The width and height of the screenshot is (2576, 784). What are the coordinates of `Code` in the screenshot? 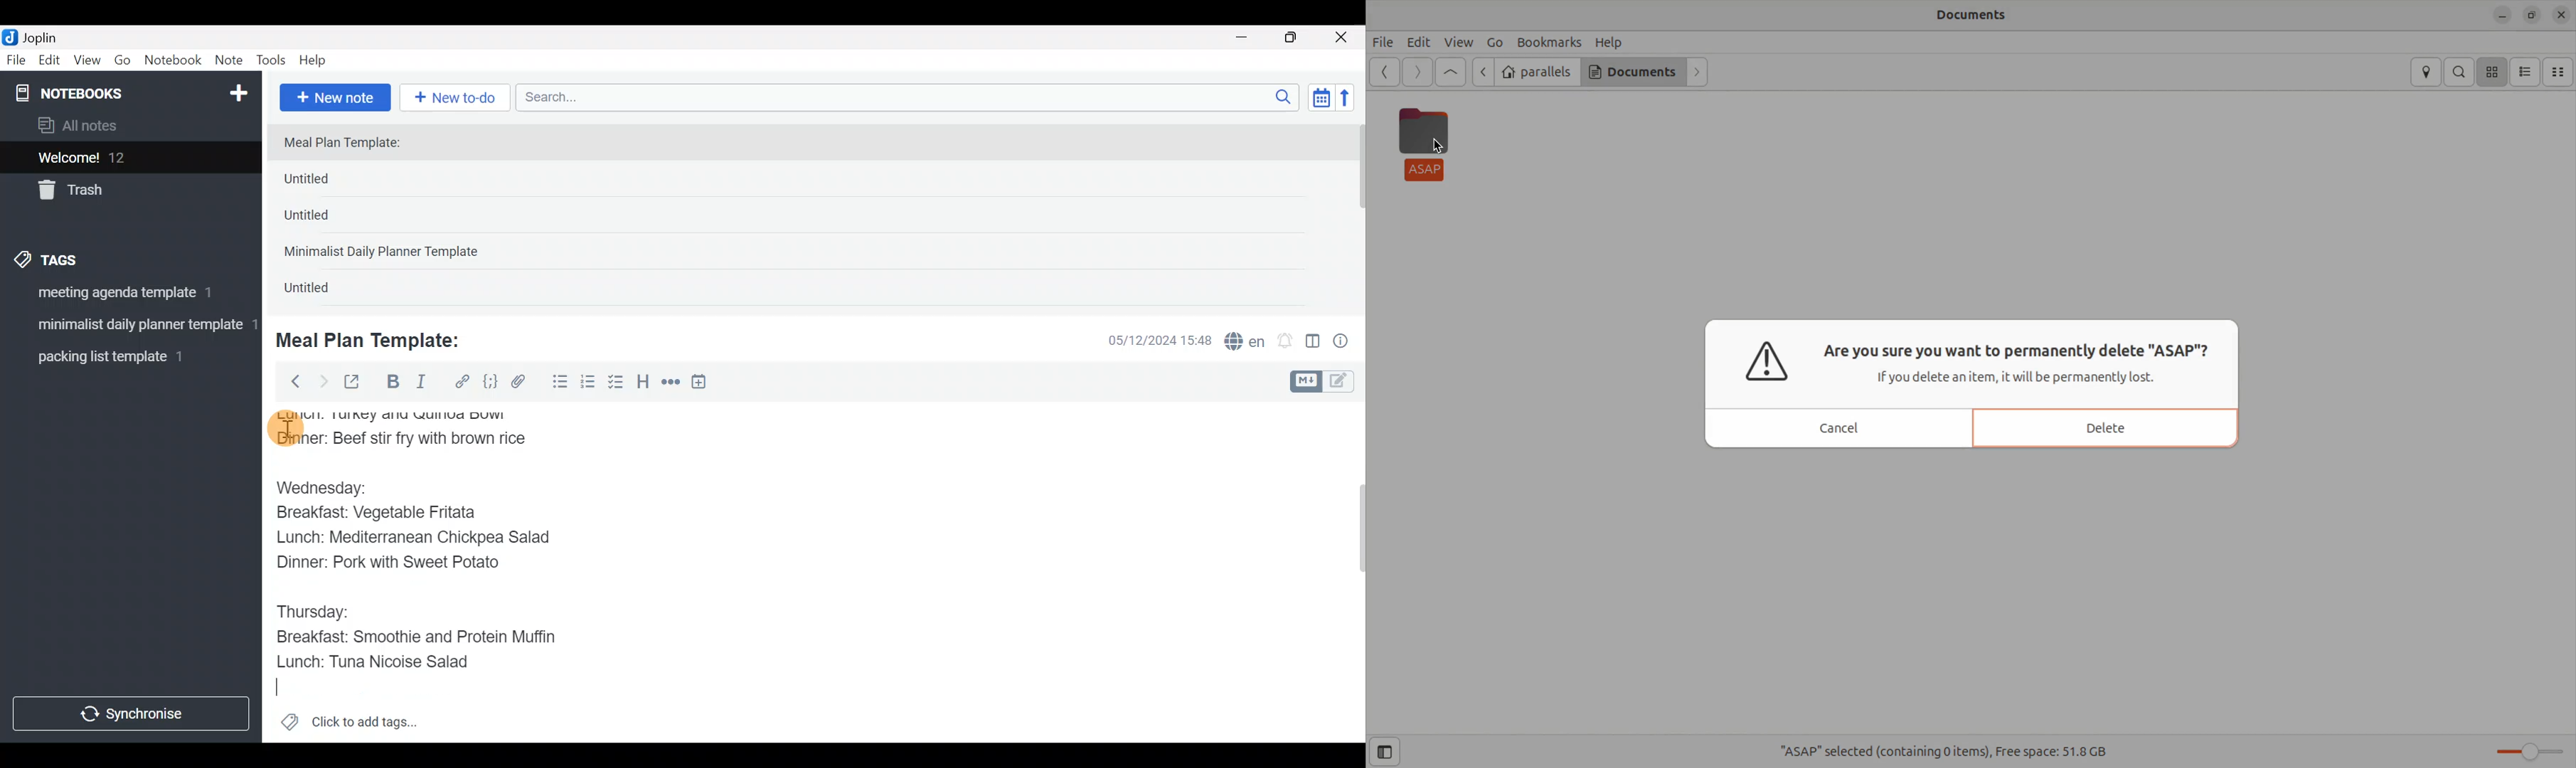 It's located at (489, 381).